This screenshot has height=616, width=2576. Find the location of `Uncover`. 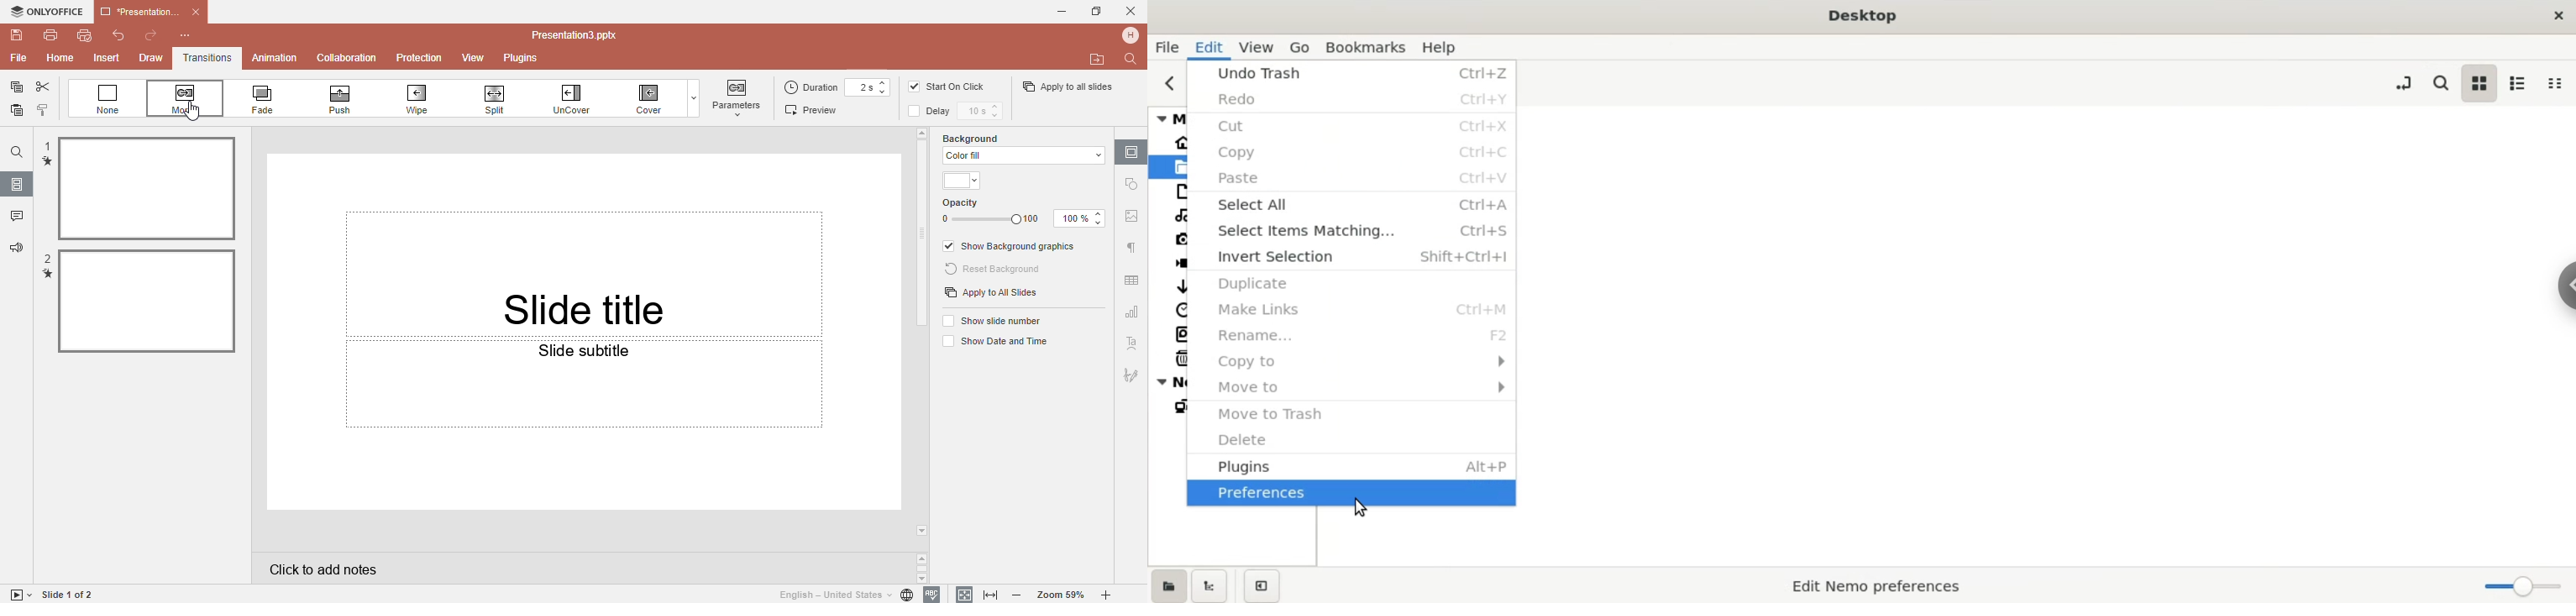

Uncover is located at coordinates (580, 98).